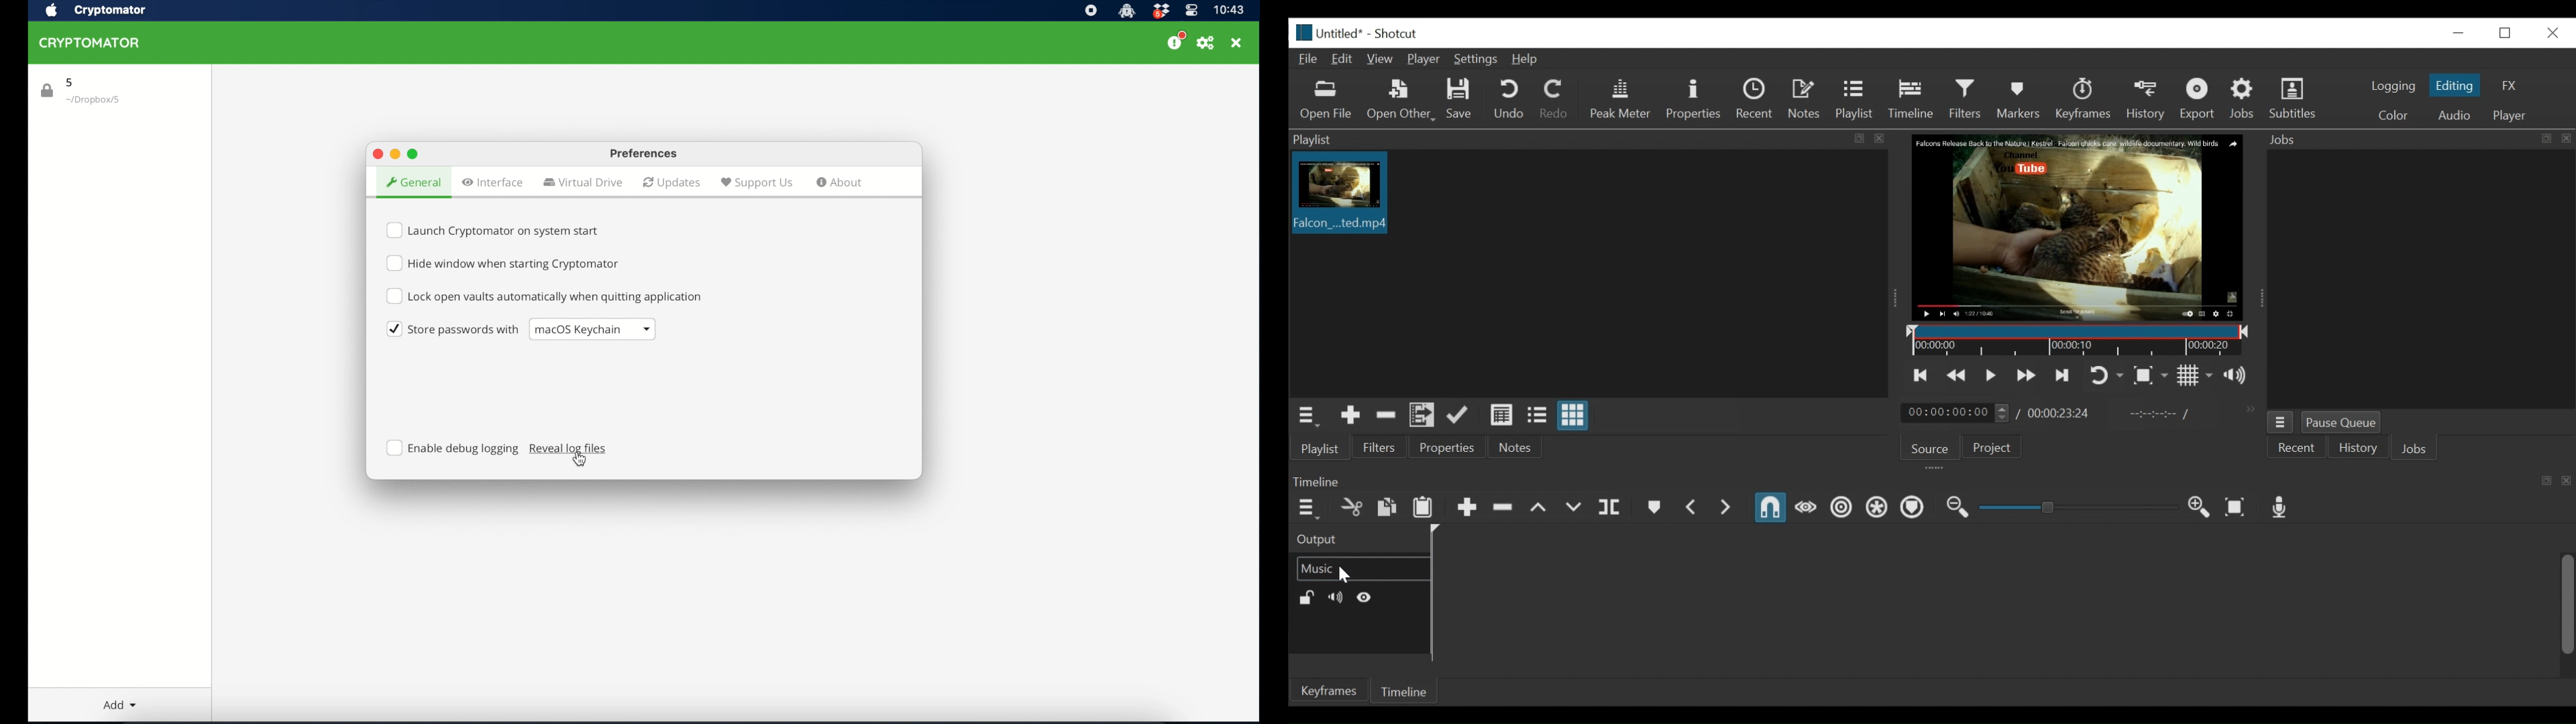  Describe the element at coordinates (2078, 229) in the screenshot. I see `Media Viewer` at that location.